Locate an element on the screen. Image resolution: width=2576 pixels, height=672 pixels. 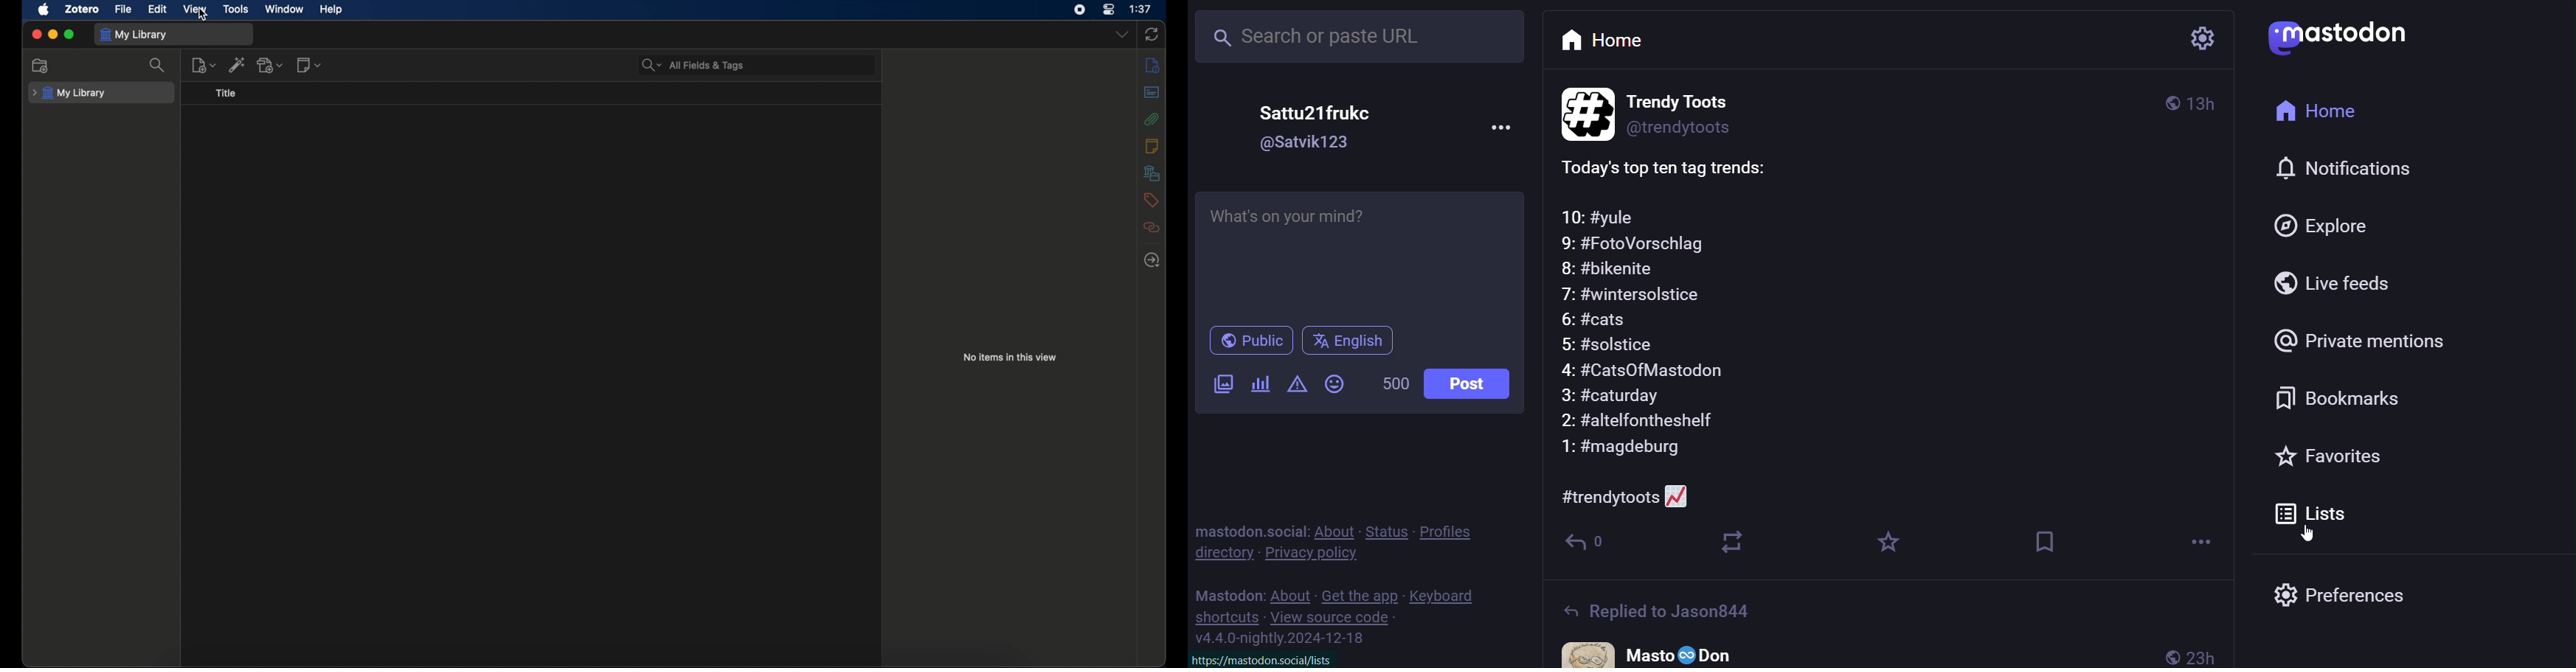
my library is located at coordinates (136, 35).